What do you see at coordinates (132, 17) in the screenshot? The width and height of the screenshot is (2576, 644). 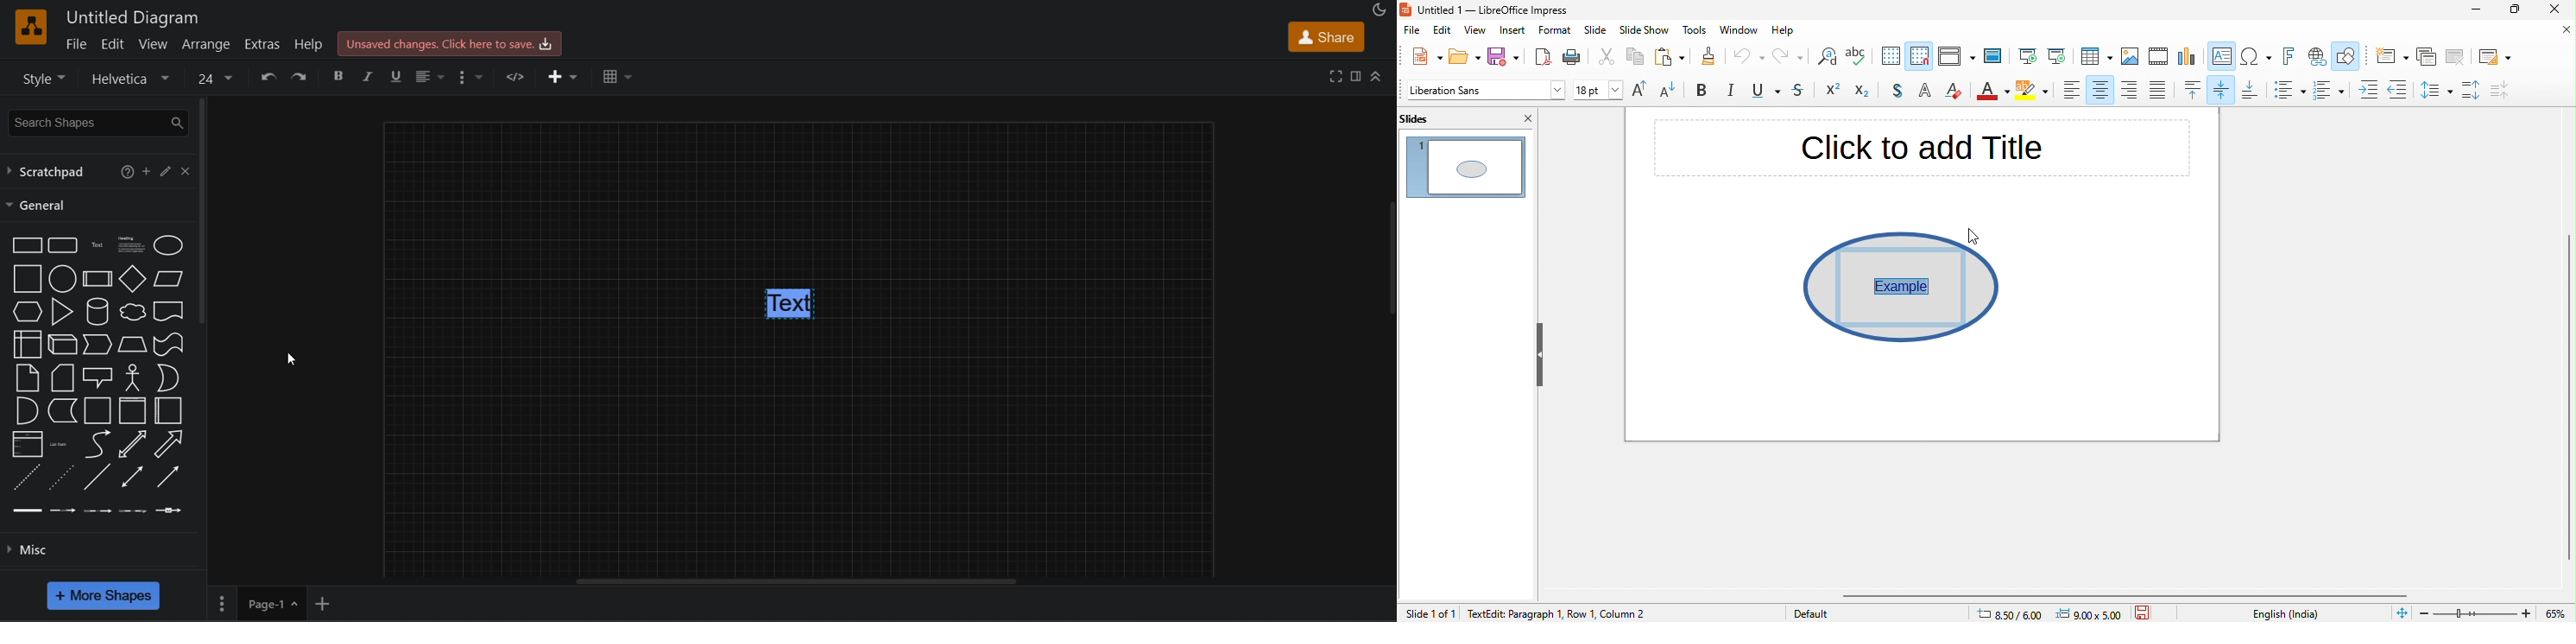 I see `Untitled diagram` at bounding box center [132, 17].